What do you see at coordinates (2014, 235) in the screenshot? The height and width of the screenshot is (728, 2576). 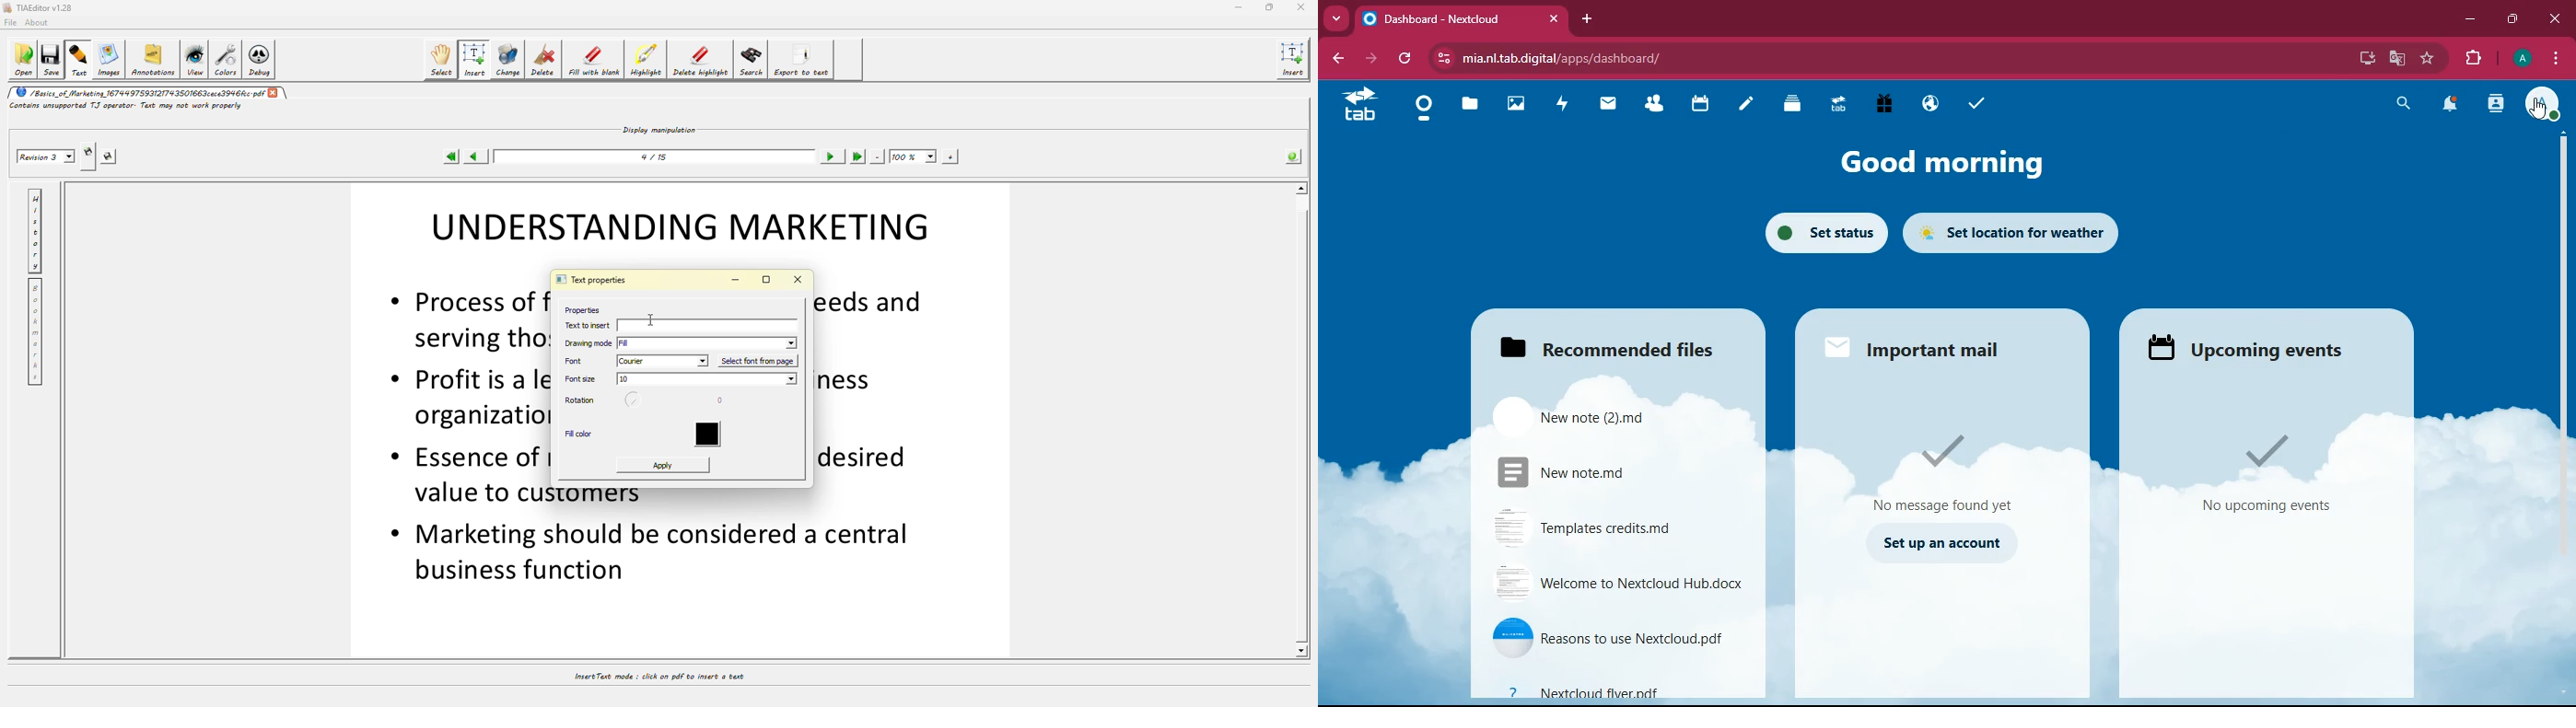 I see `set location` at bounding box center [2014, 235].